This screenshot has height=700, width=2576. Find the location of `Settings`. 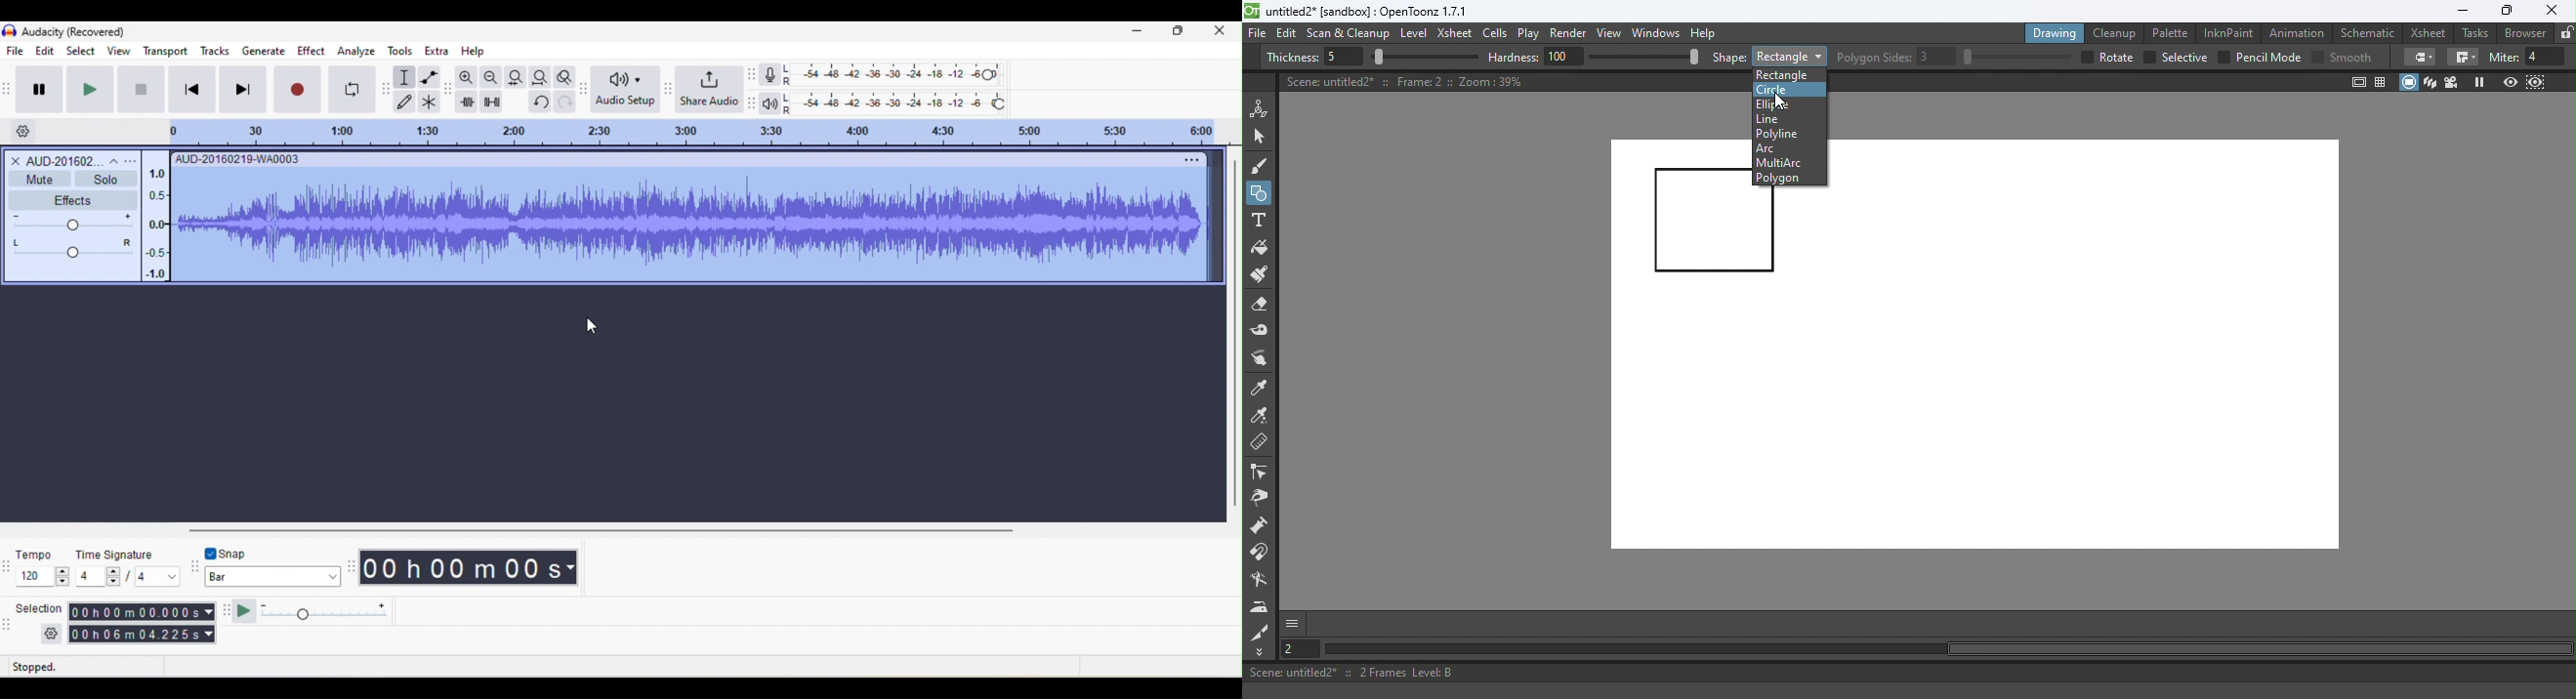

Settings is located at coordinates (23, 130).